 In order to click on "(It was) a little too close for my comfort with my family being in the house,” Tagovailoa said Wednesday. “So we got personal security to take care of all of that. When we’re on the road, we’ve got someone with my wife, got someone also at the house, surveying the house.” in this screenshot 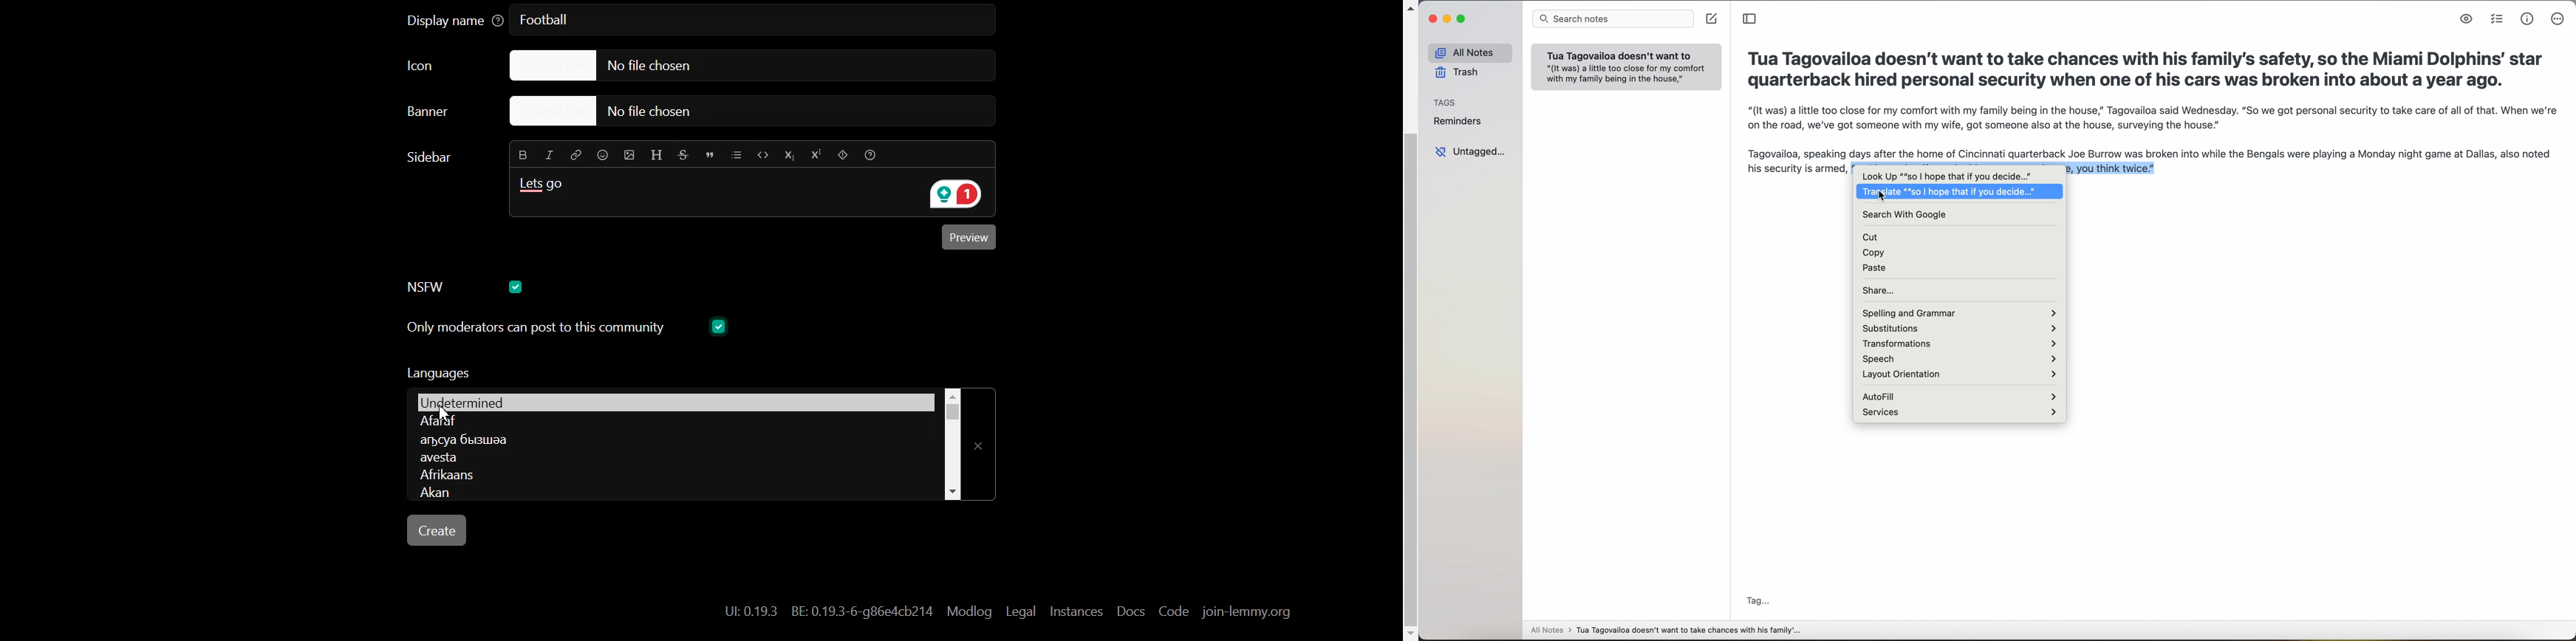, I will do `click(2151, 130)`.